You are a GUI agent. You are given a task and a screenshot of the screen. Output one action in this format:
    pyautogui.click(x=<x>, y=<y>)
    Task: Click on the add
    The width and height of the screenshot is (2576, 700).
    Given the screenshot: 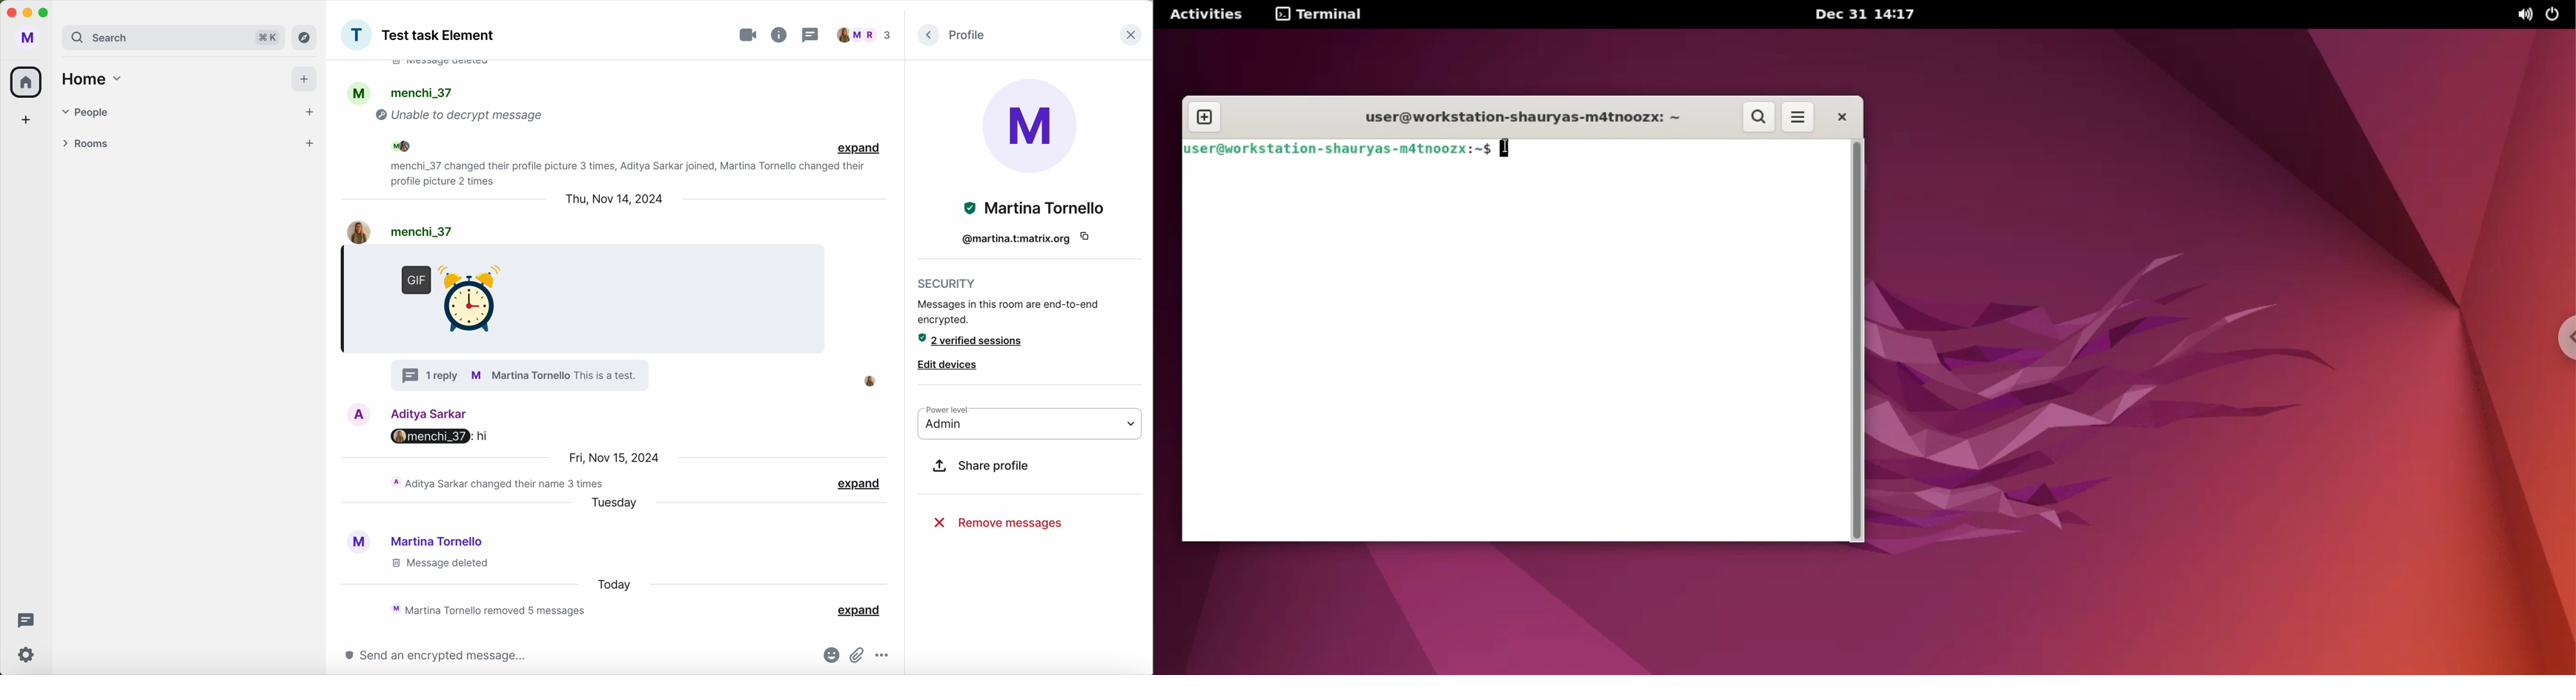 What is the action you would take?
    pyautogui.click(x=307, y=113)
    